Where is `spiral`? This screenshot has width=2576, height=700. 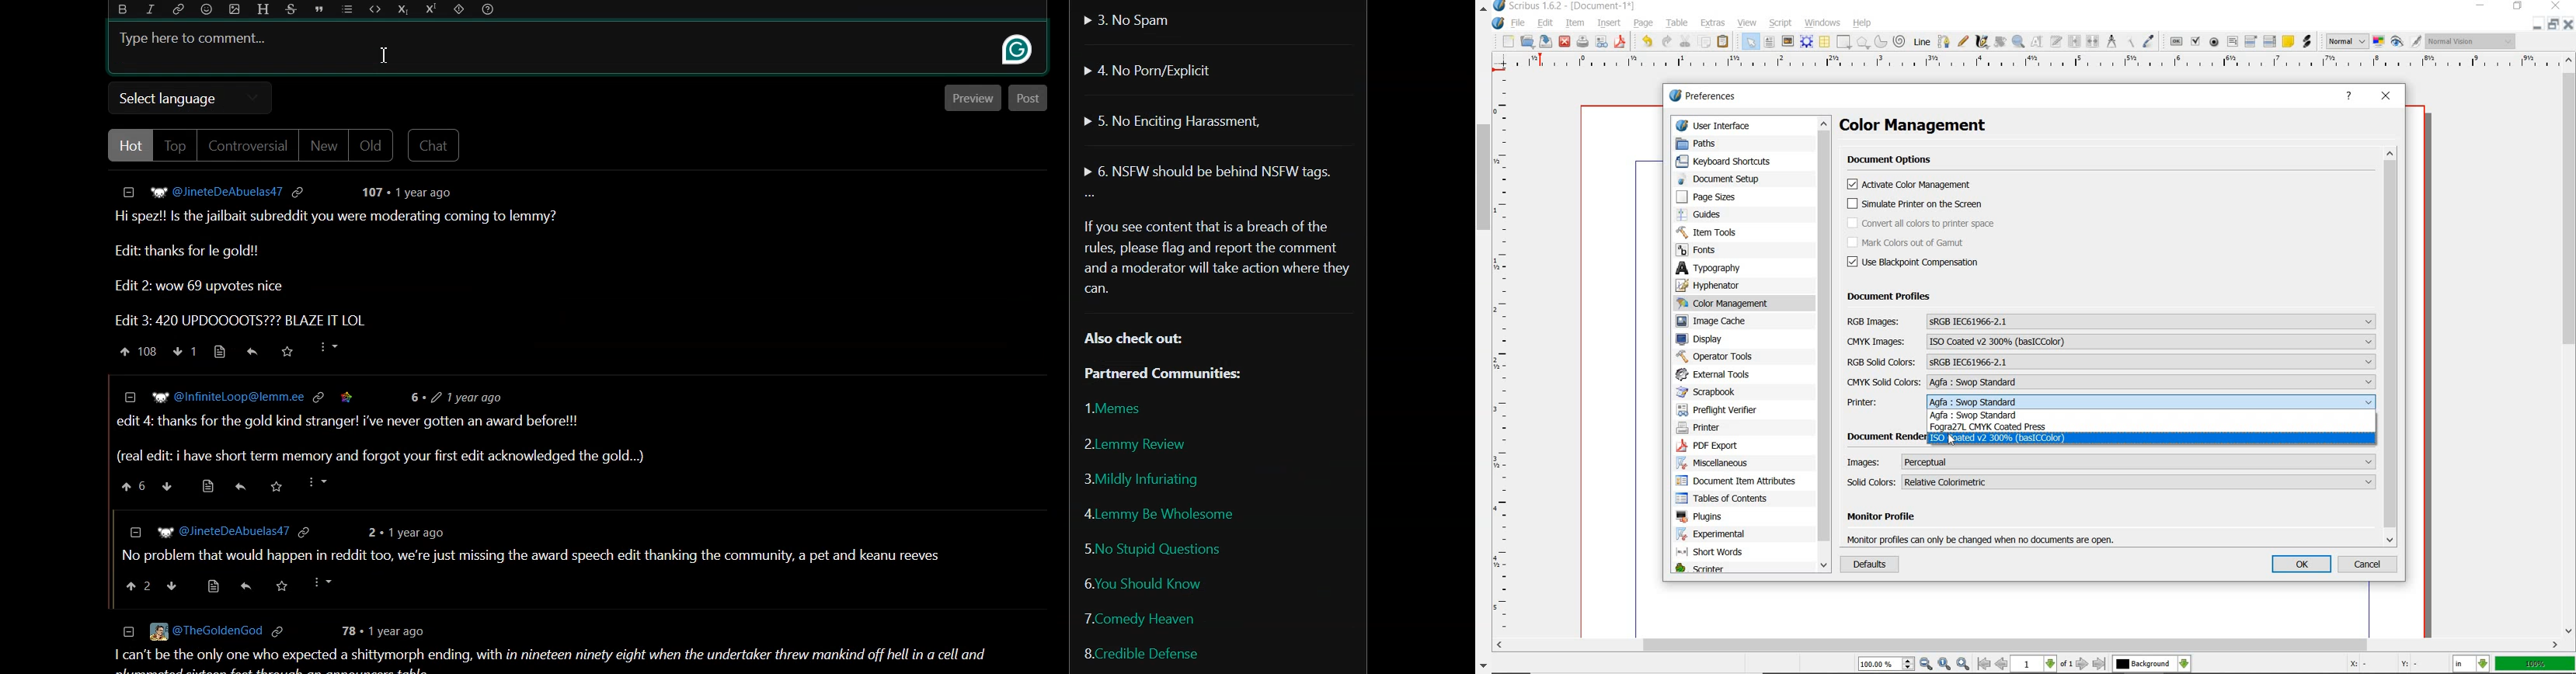
spiral is located at coordinates (1900, 41).